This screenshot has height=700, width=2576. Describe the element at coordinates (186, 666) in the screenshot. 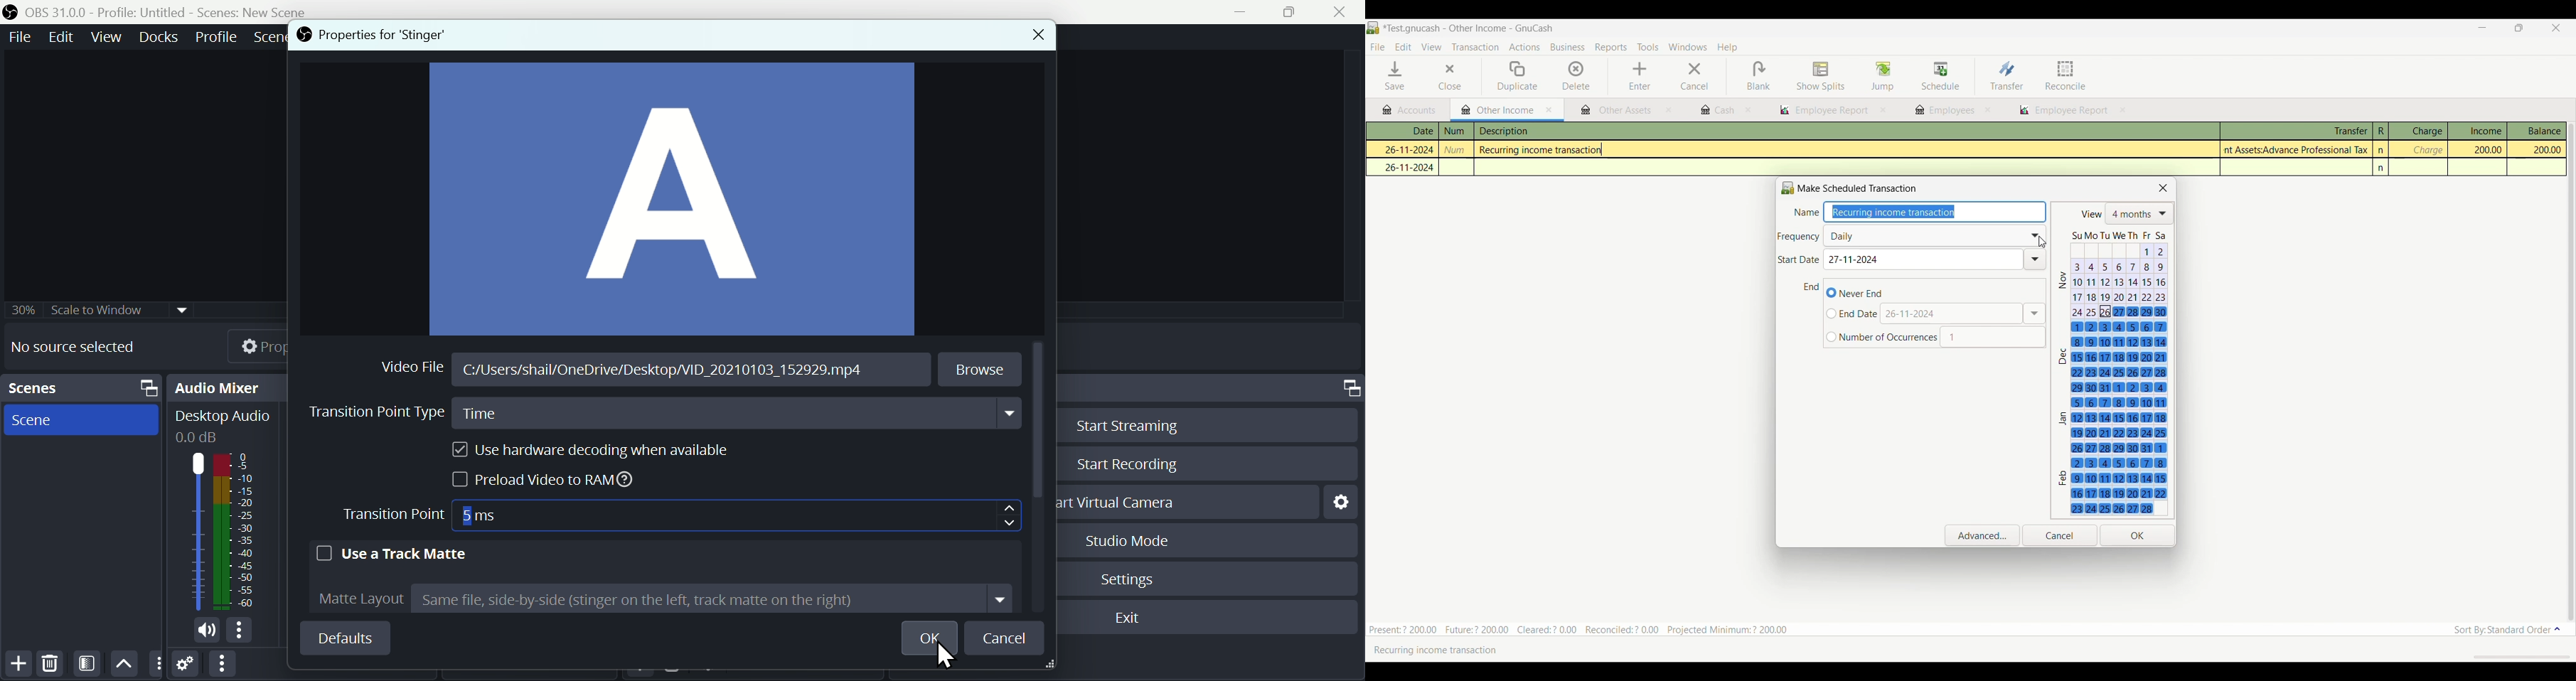

I see `Settings` at that location.